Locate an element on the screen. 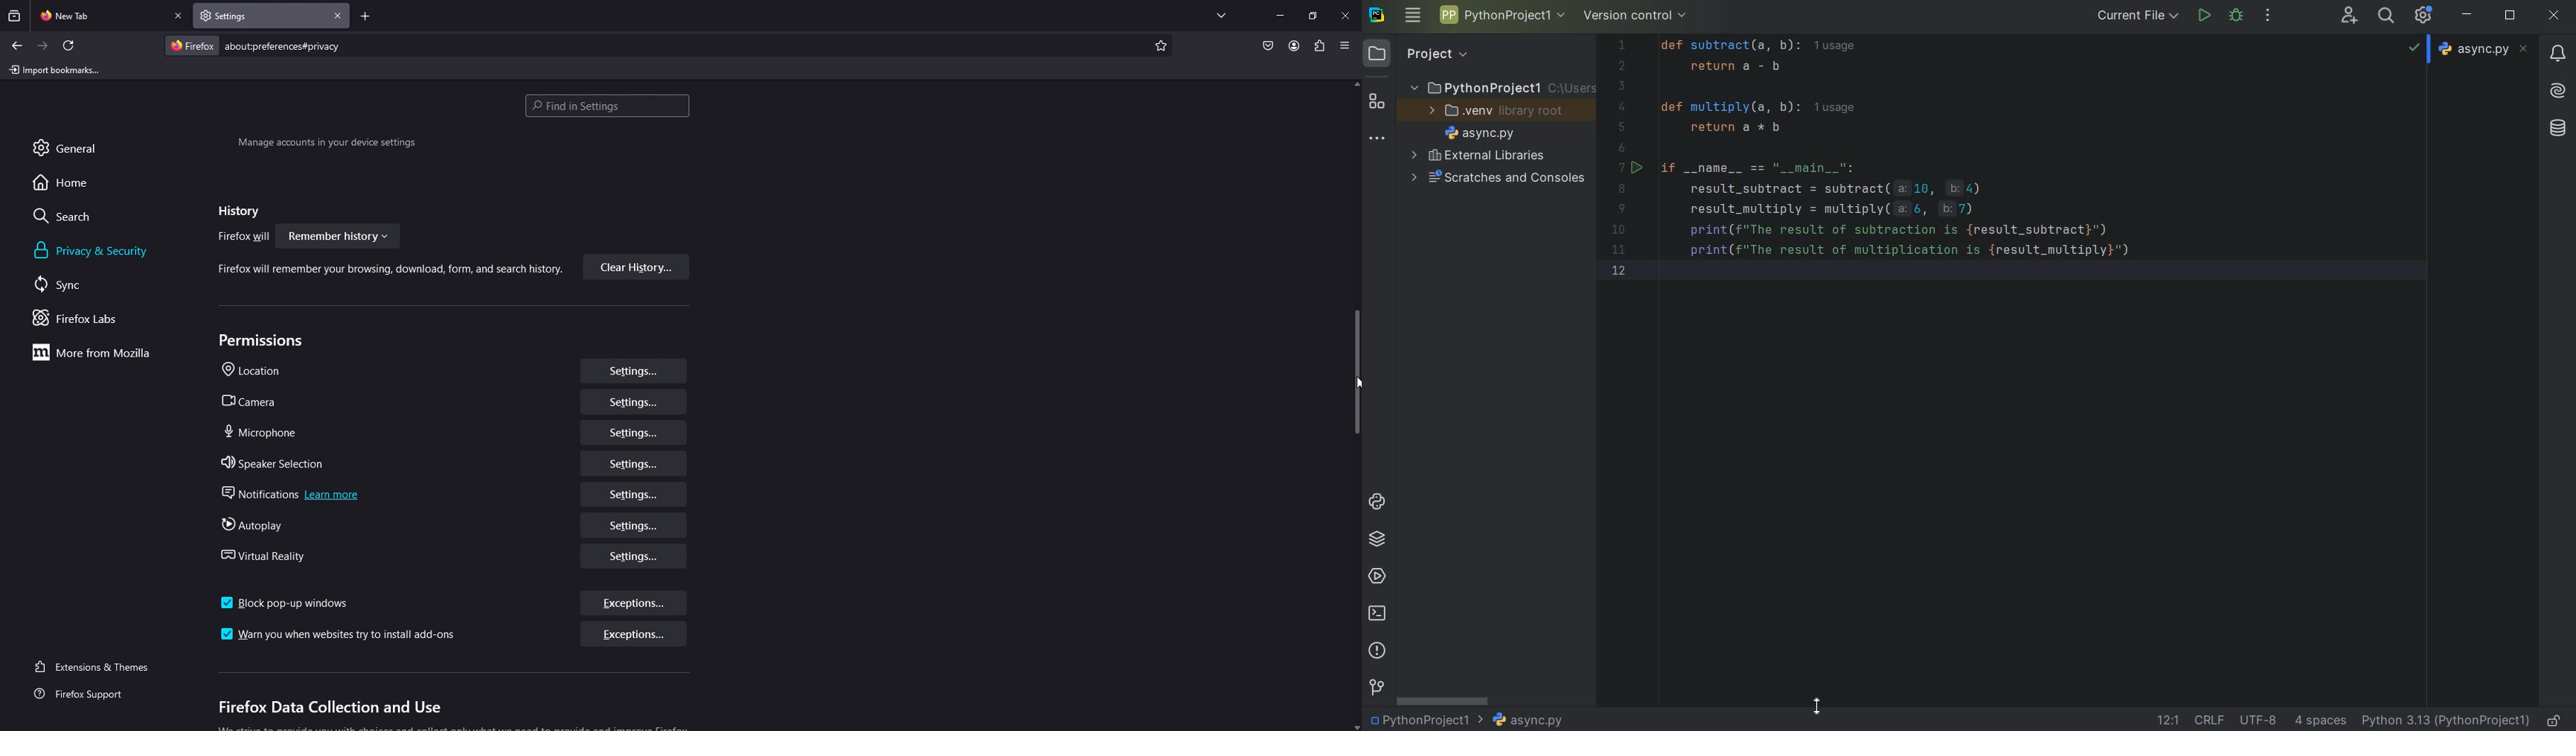 The image size is (2576, 756). location is located at coordinates (258, 371).